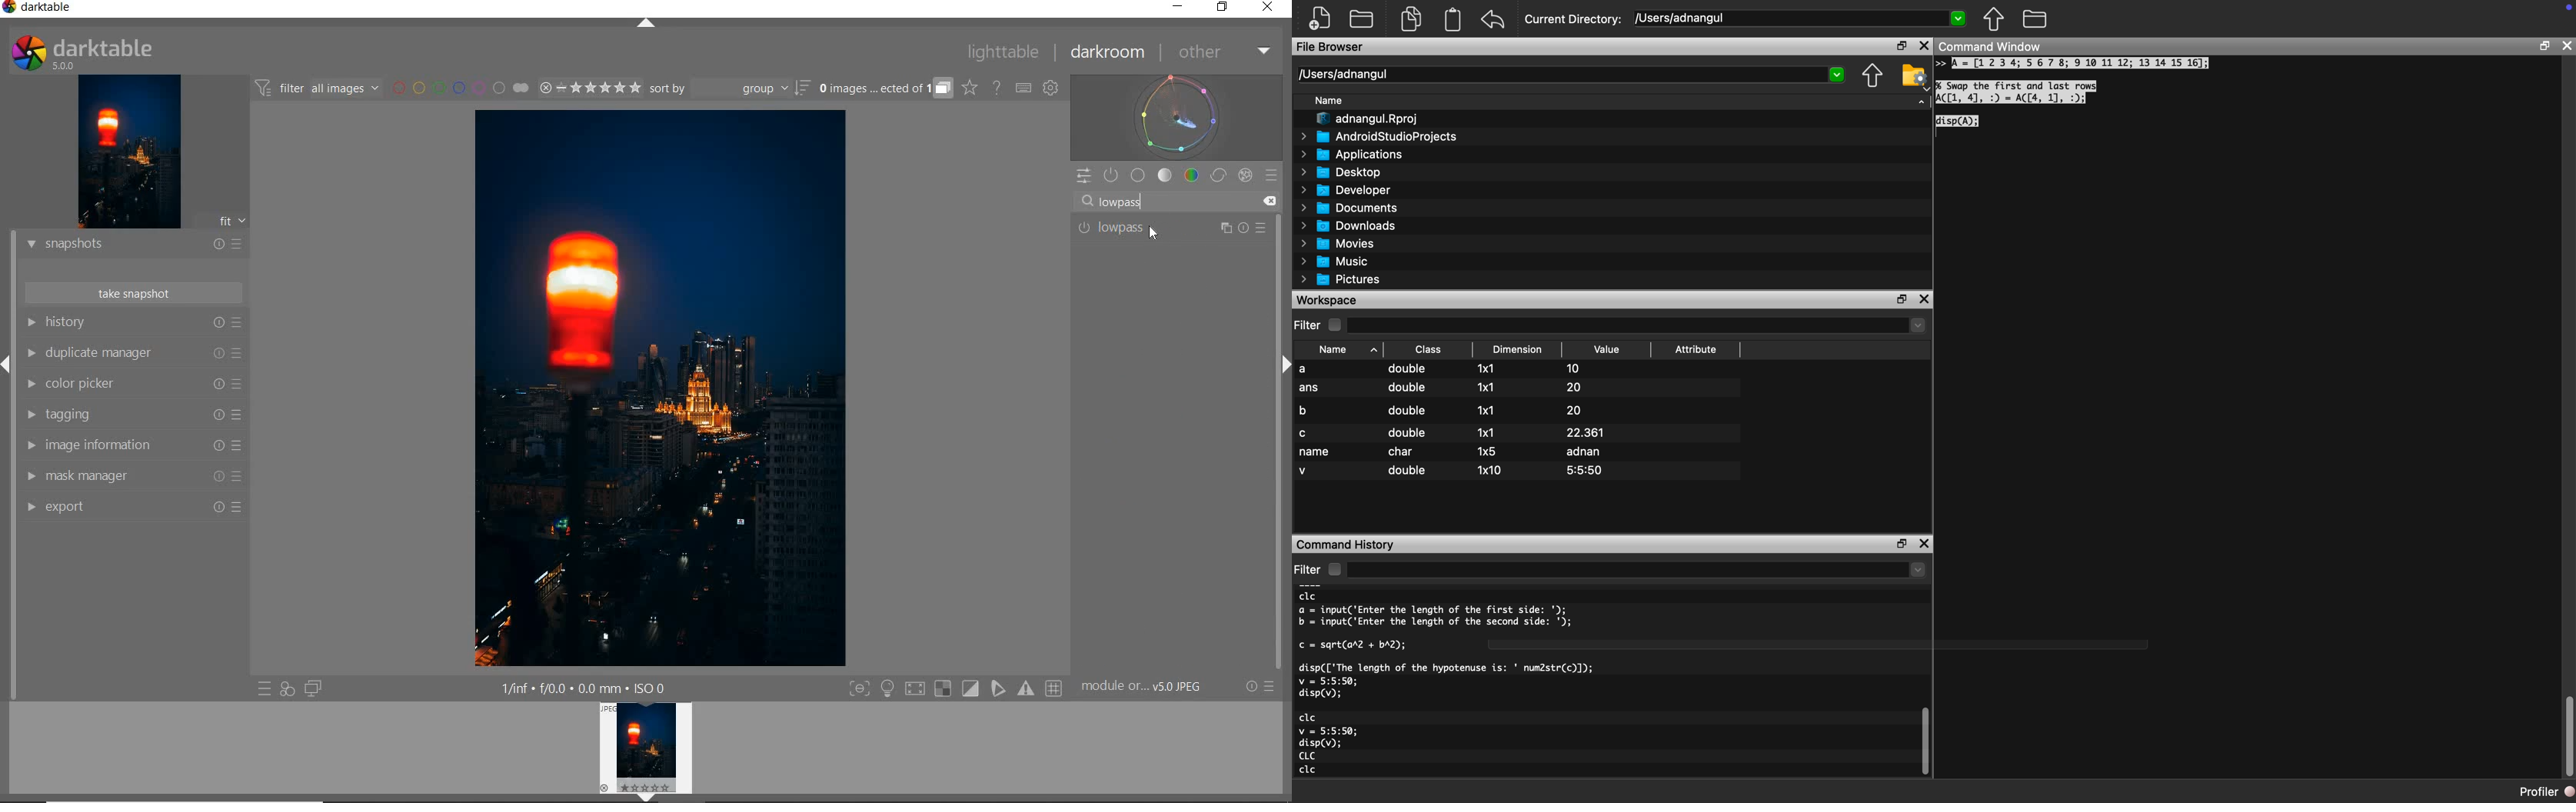 Image resolution: width=2576 pixels, height=812 pixels. Describe the element at coordinates (969, 89) in the screenshot. I see `CLICK TO CHANGE THE OVERLAYS SHOWN ON THUMBNAILS` at that location.